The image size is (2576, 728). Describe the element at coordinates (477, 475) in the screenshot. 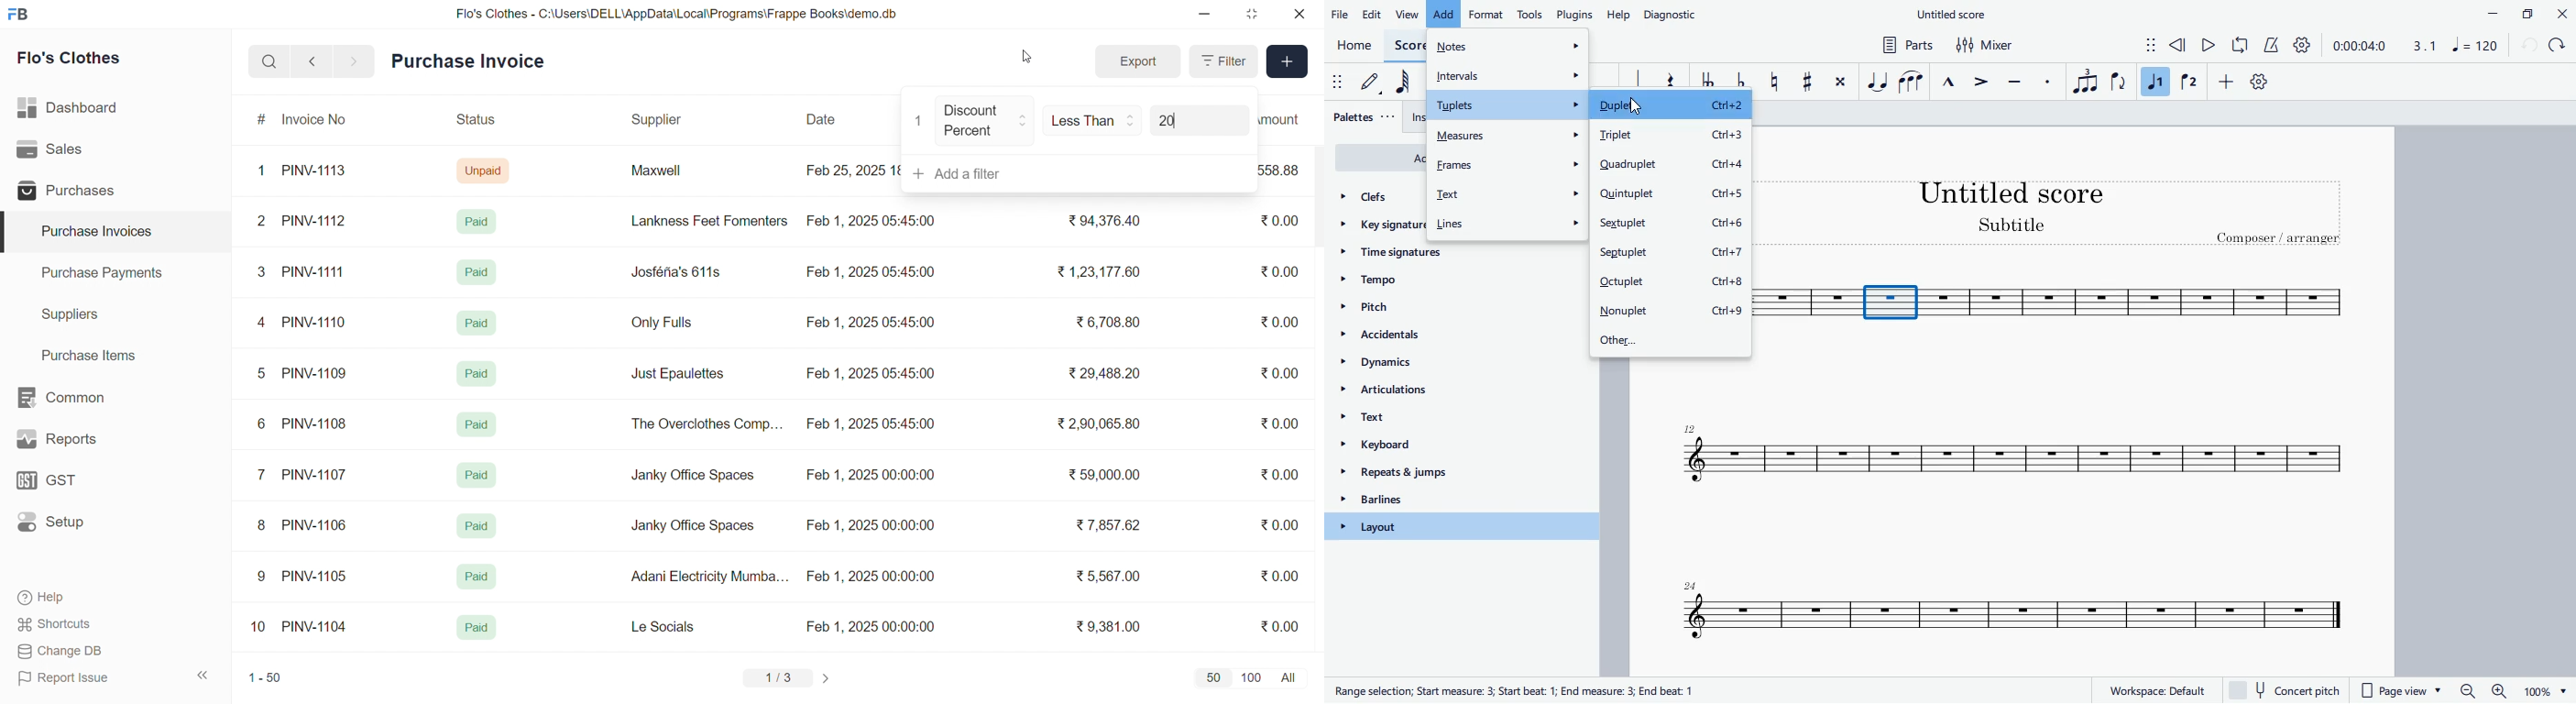

I see `Paid` at that location.